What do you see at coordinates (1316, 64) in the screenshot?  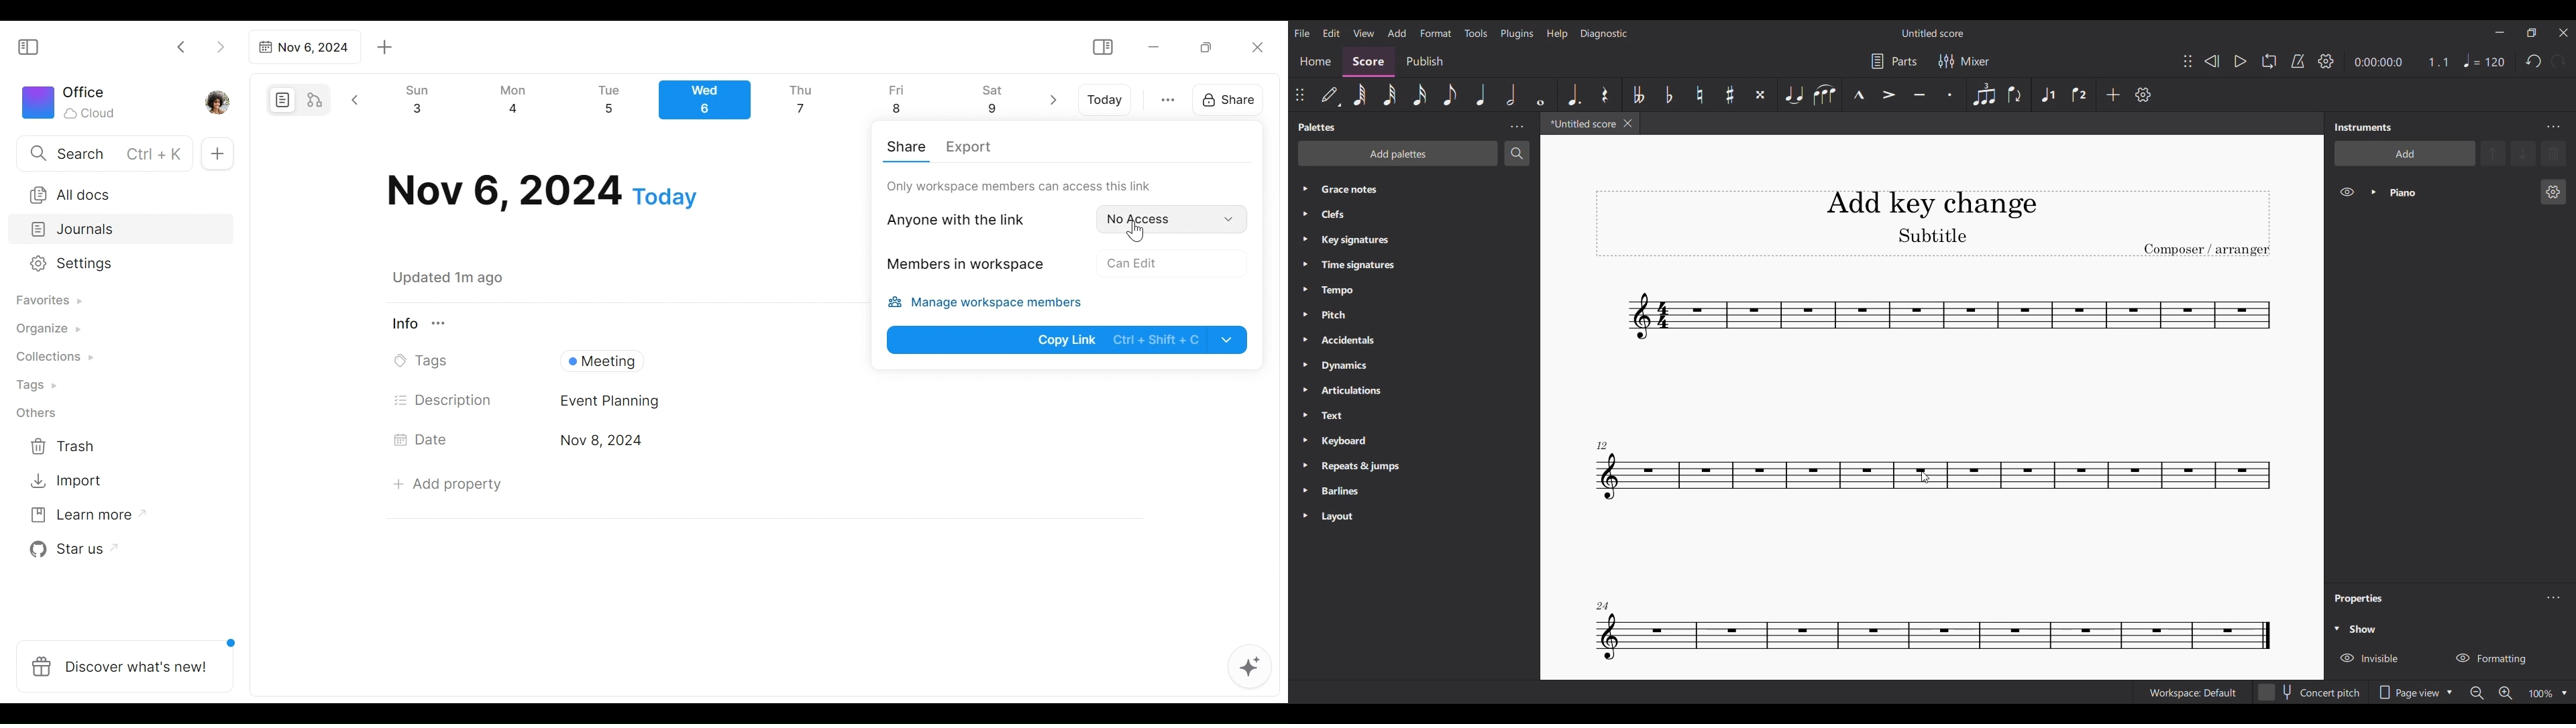 I see `Home section` at bounding box center [1316, 64].